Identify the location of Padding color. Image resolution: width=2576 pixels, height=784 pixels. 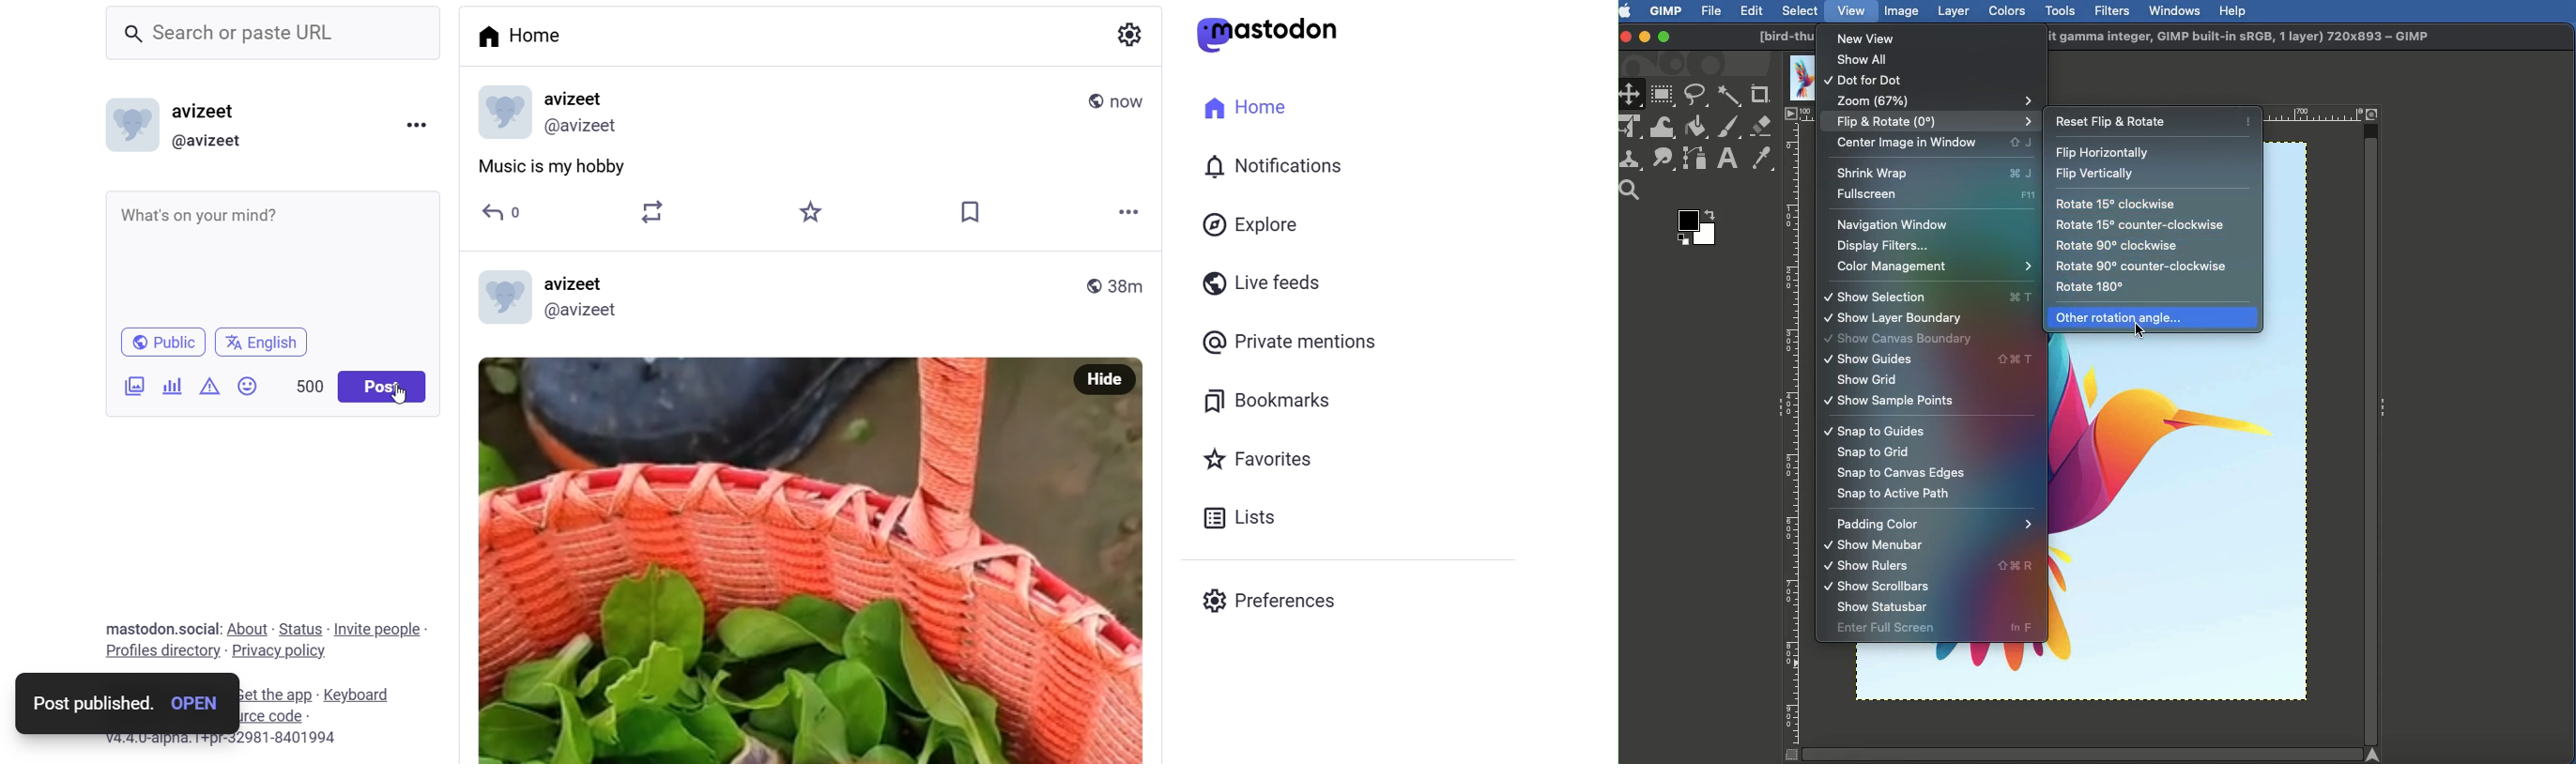
(1936, 525).